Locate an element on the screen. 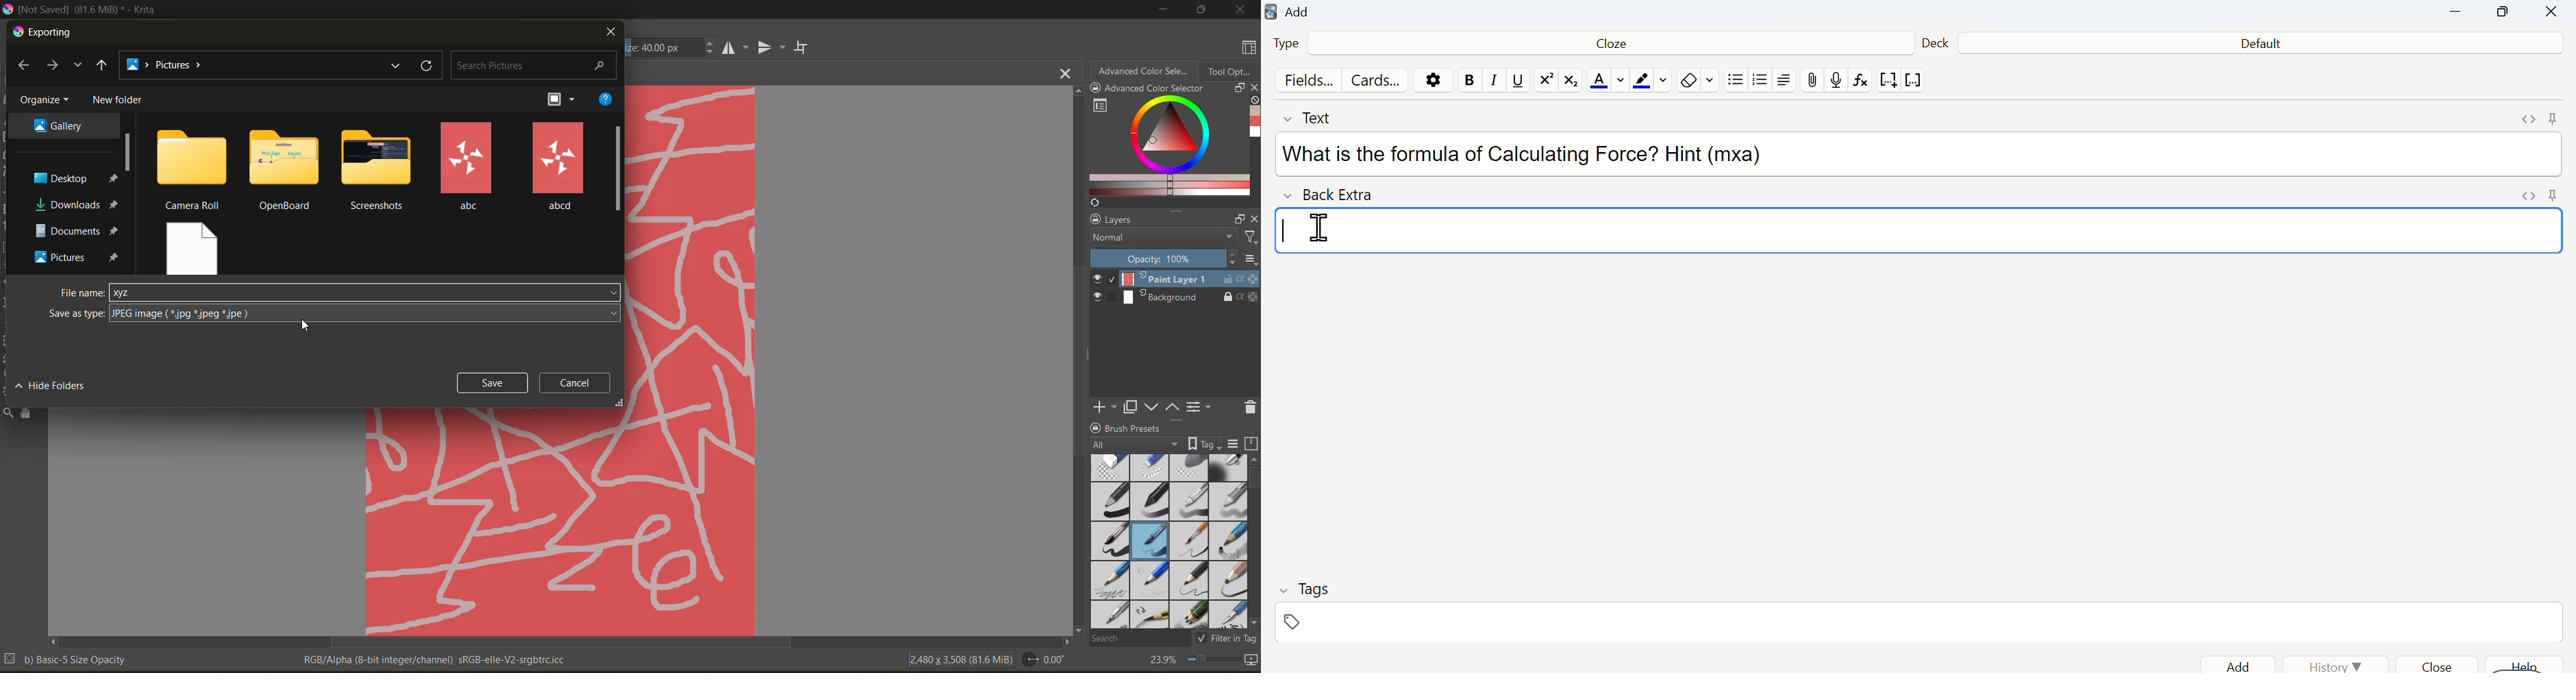  Text cursor is located at coordinates (1285, 232).